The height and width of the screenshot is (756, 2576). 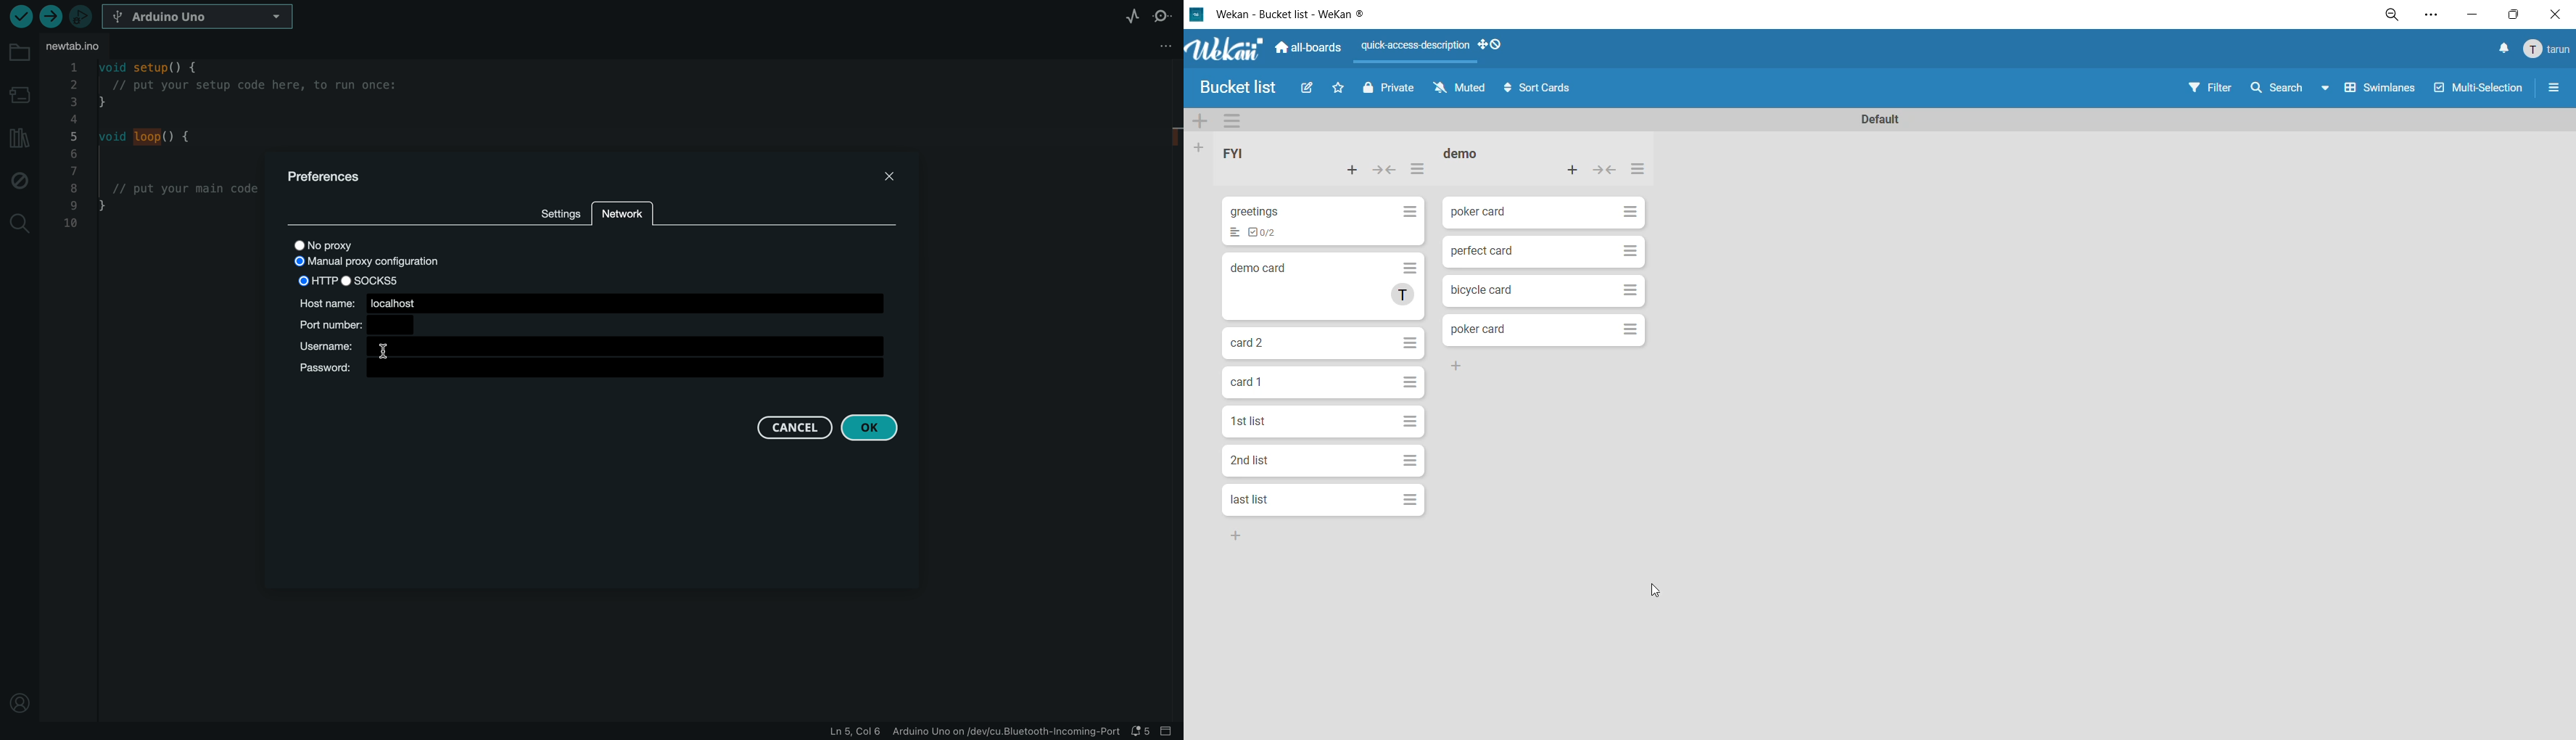 What do you see at coordinates (1407, 211) in the screenshot?
I see `Hamburger` at bounding box center [1407, 211].